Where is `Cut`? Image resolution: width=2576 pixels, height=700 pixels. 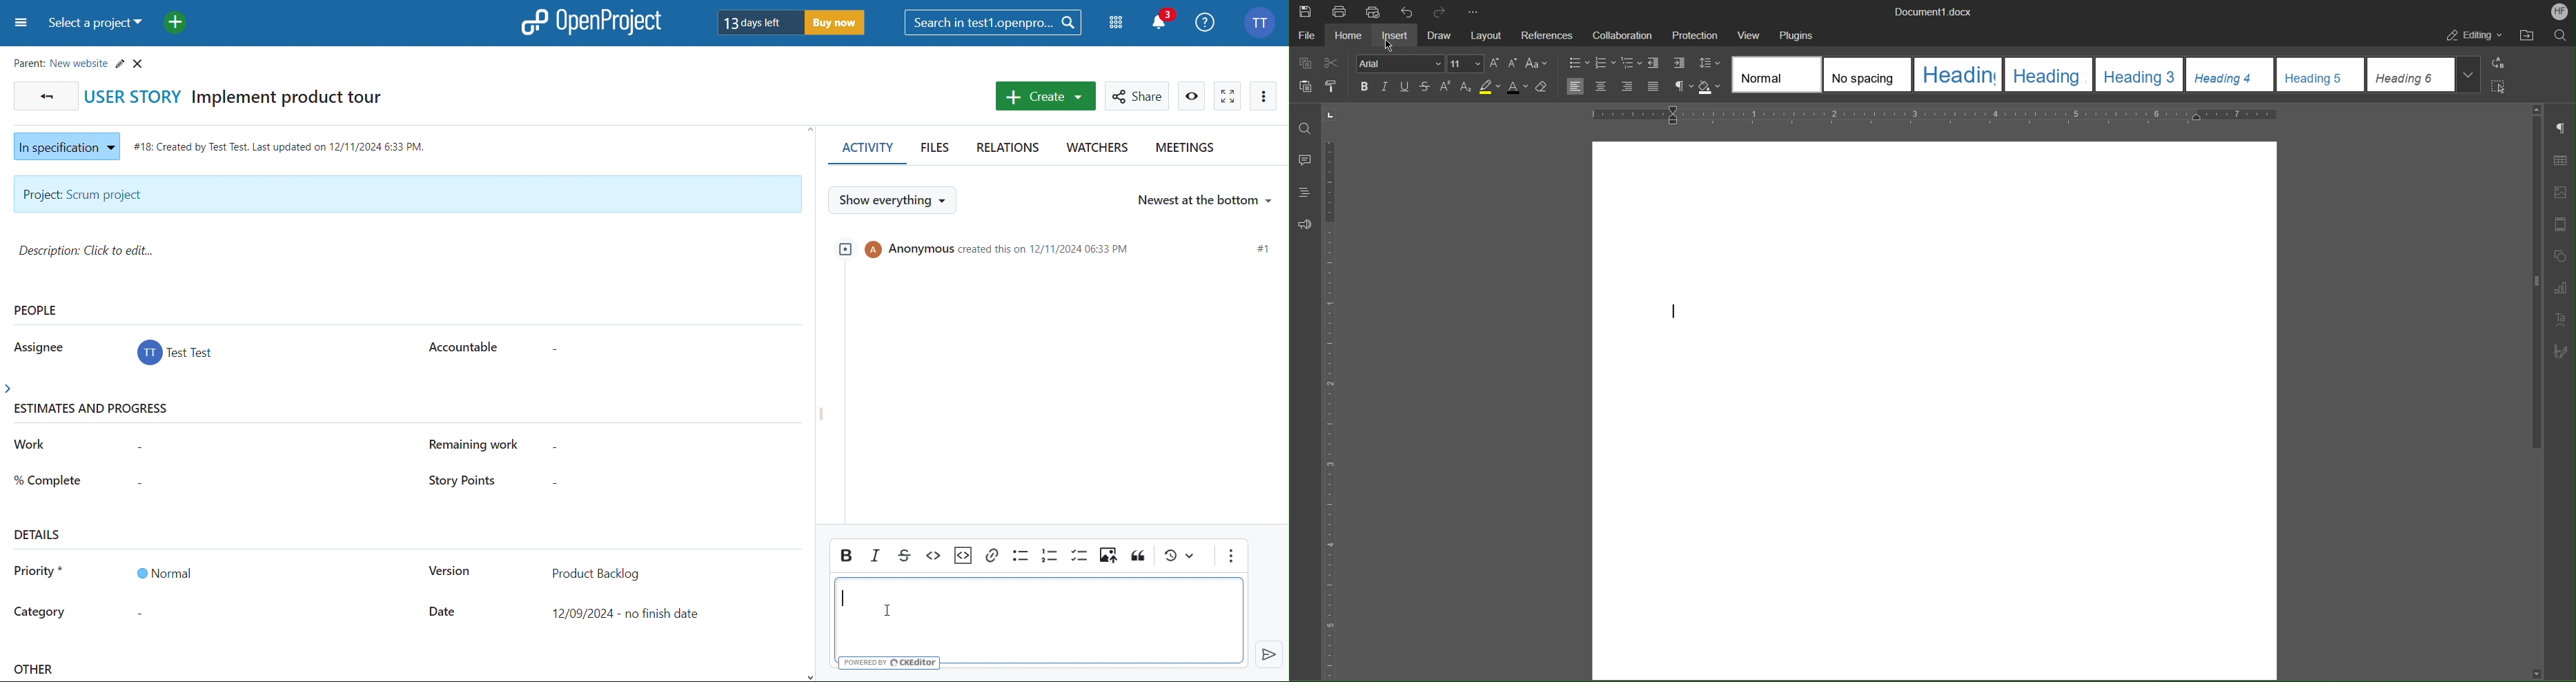 Cut is located at coordinates (1333, 63).